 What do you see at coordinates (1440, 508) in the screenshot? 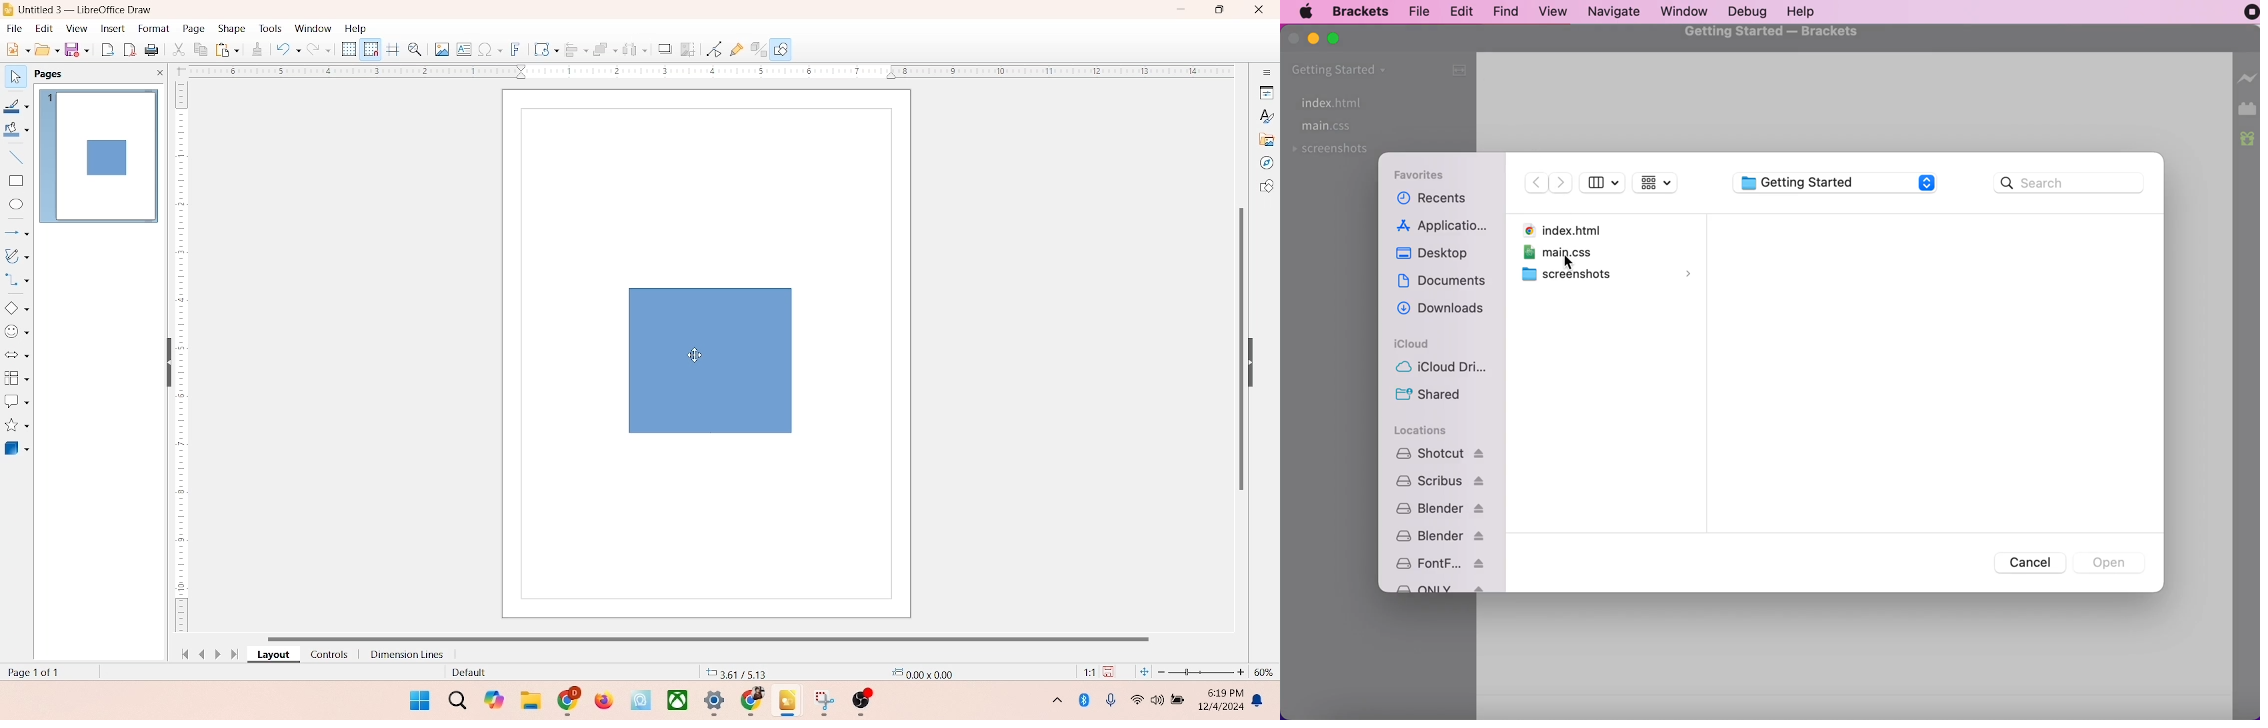
I see `blender` at bounding box center [1440, 508].